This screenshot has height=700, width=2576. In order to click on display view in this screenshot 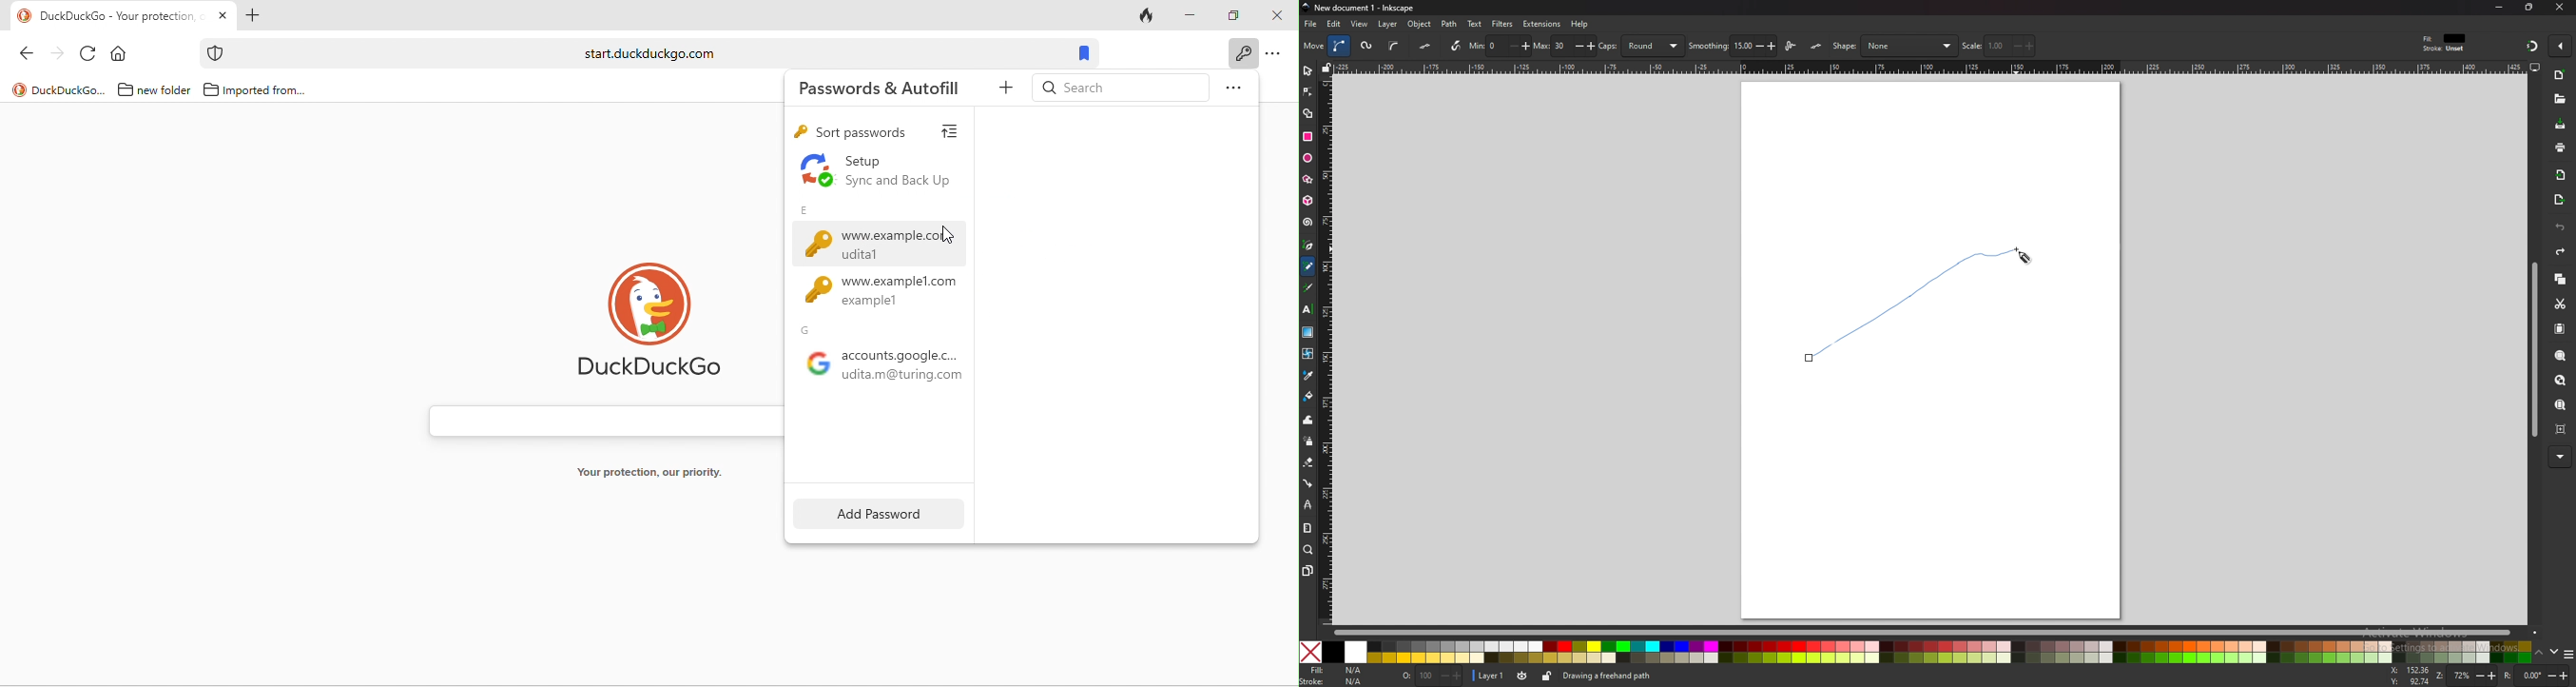, I will do `click(2535, 67)`.